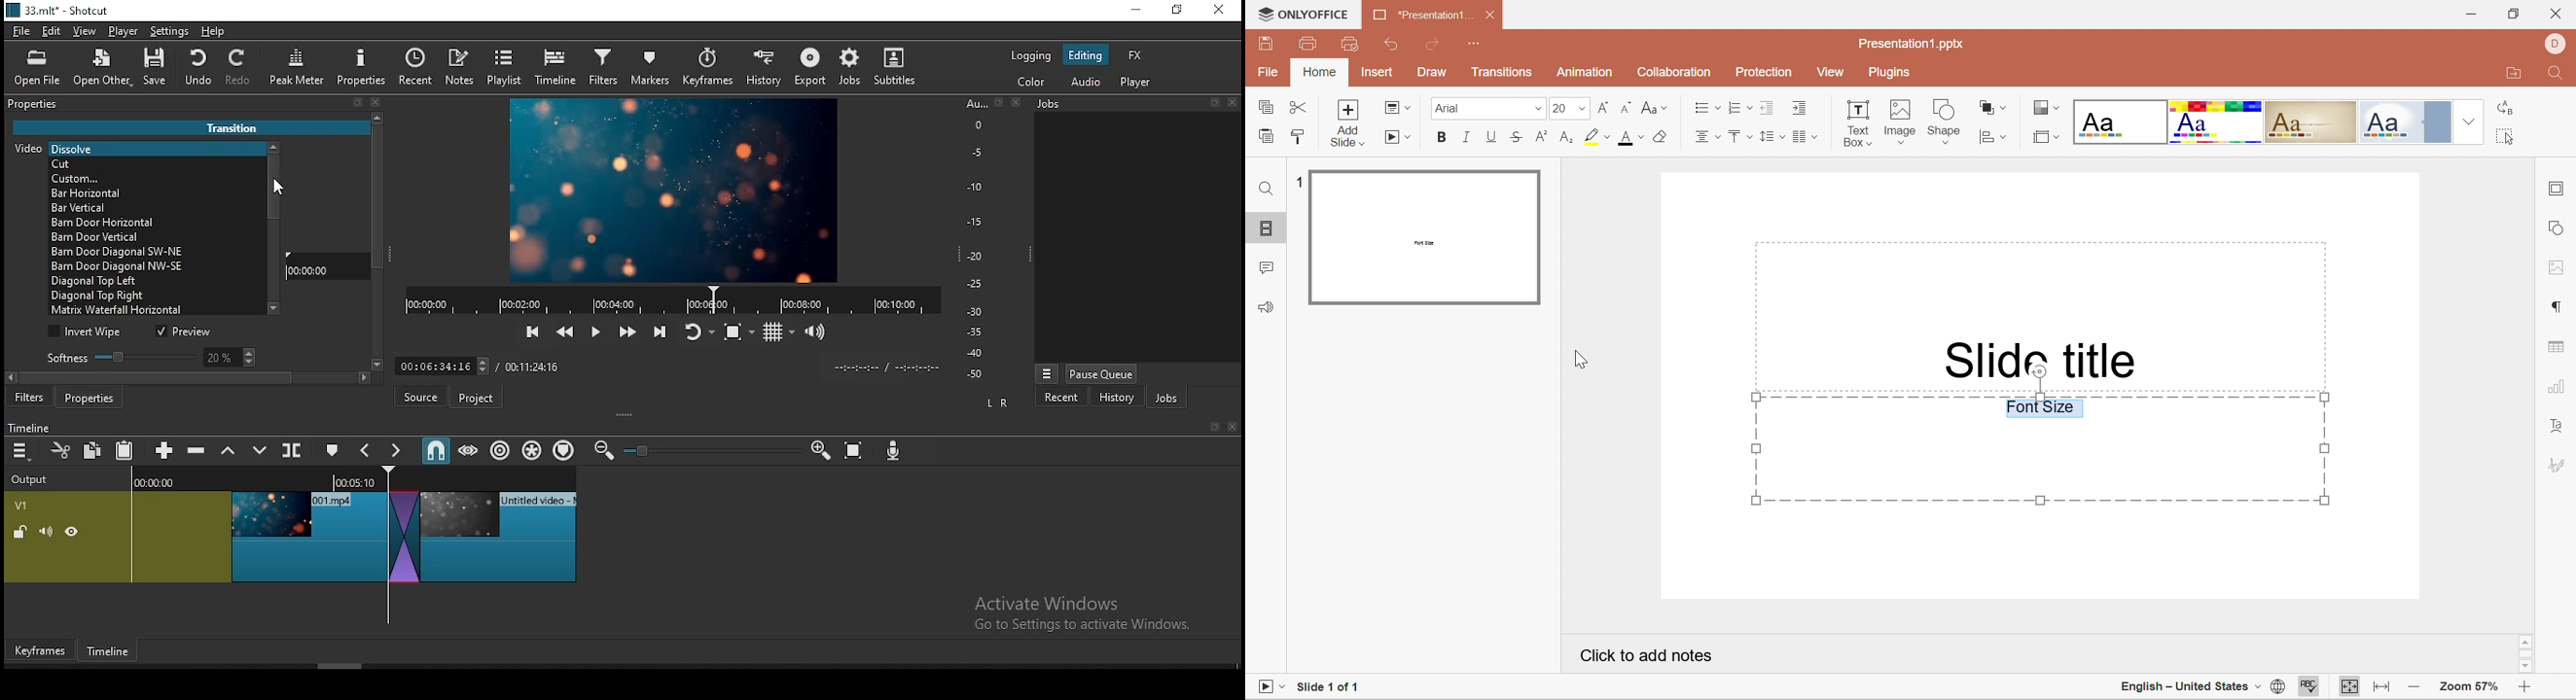 Image resolution: width=2576 pixels, height=700 pixels. Describe the element at coordinates (1584, 113) in the screenshot. I see `drop down` at that location.